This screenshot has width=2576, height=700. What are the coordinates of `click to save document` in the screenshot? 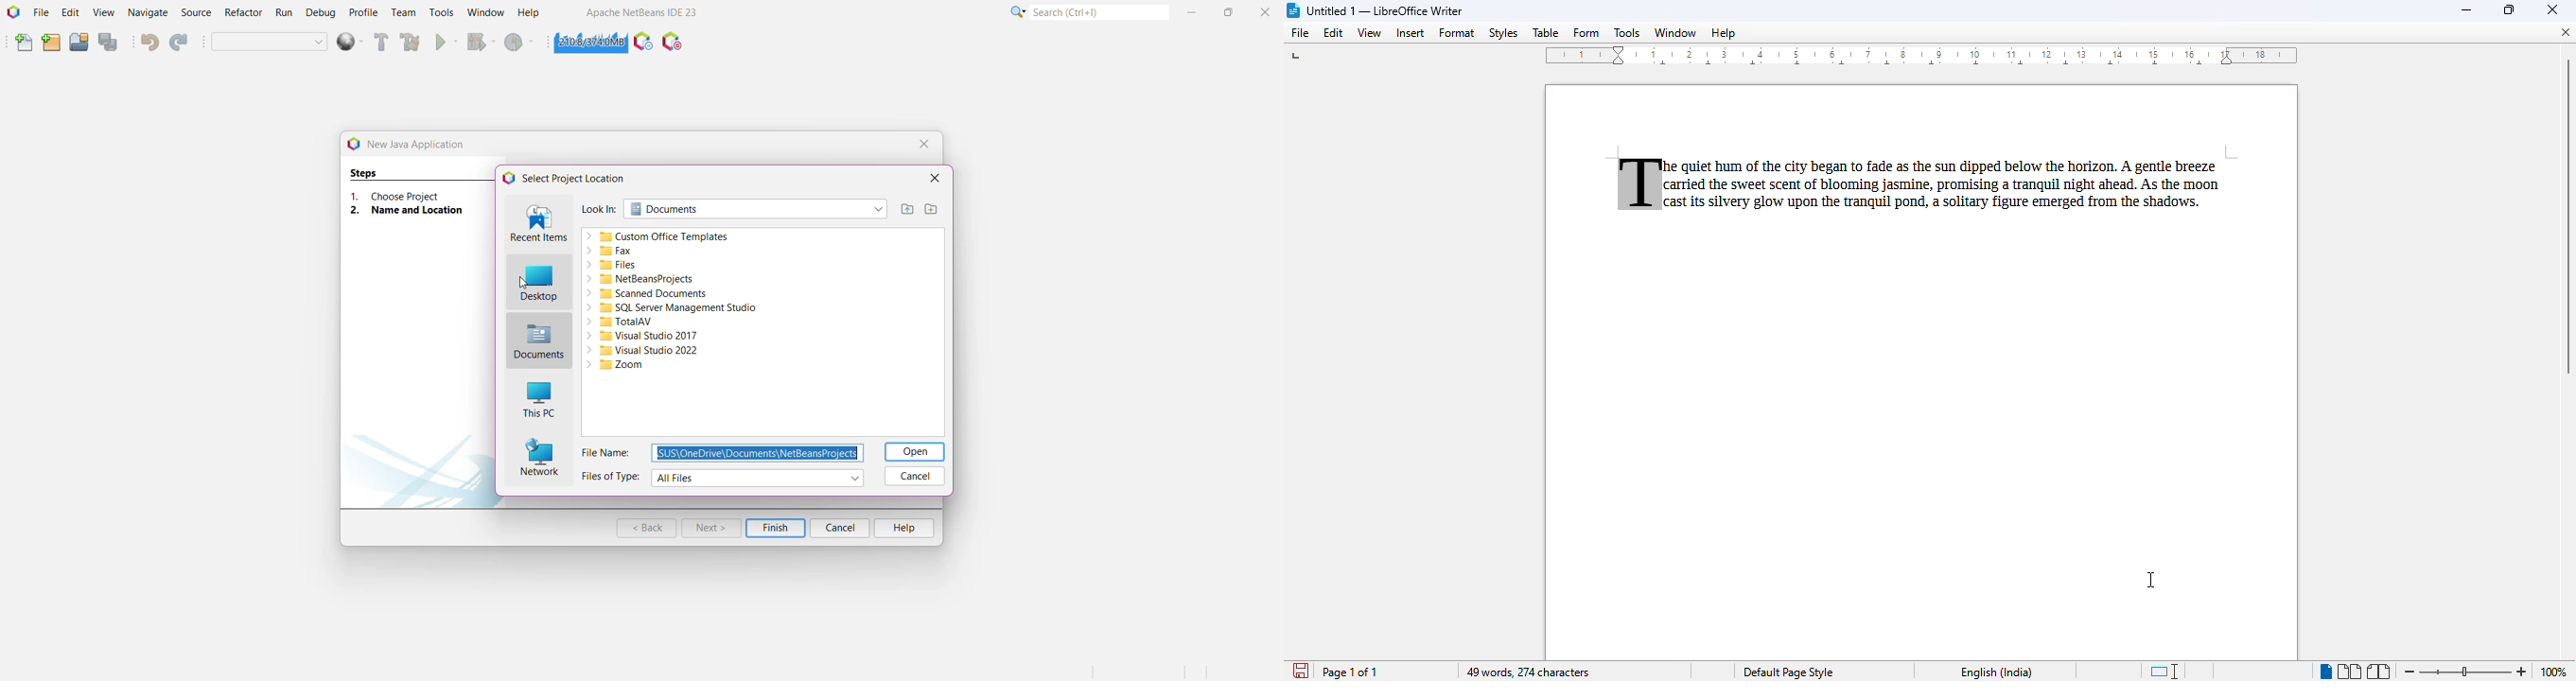 It's located at (1301, 671).